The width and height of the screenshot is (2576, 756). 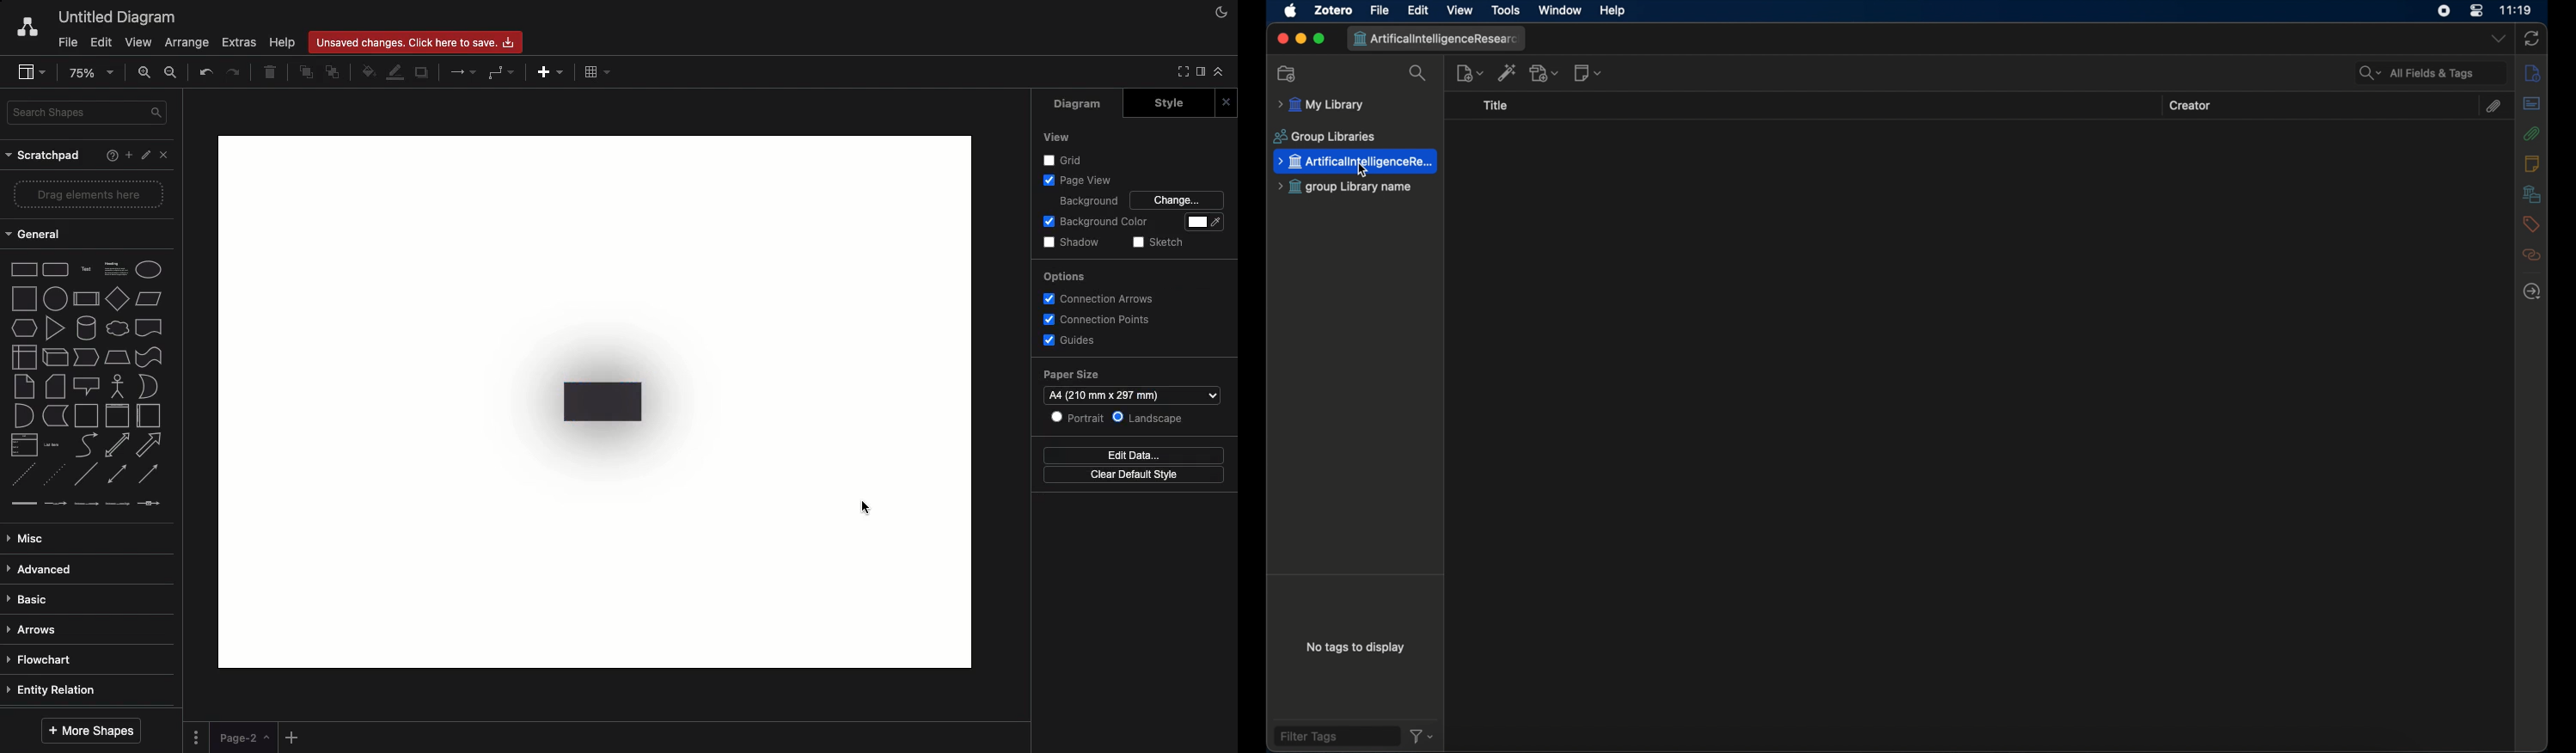 I want to click on hexagon, so click(x=21, y=328).